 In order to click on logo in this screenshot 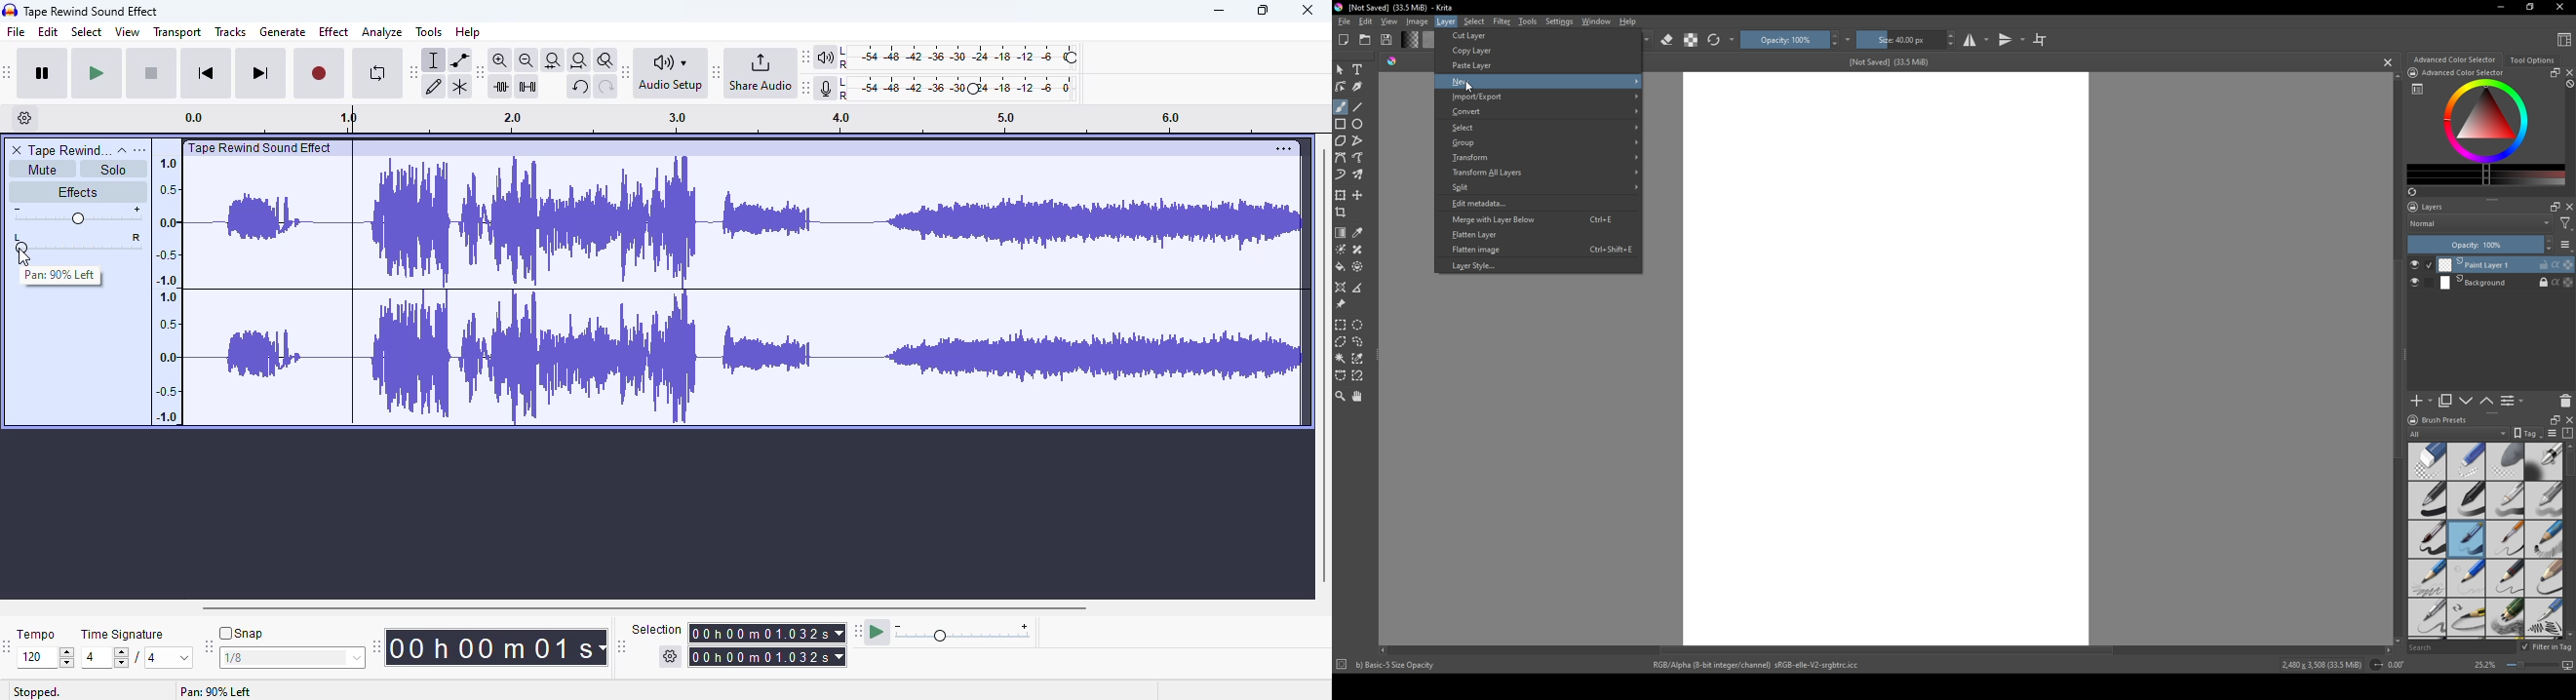, I will do `click(1340, 7)`.